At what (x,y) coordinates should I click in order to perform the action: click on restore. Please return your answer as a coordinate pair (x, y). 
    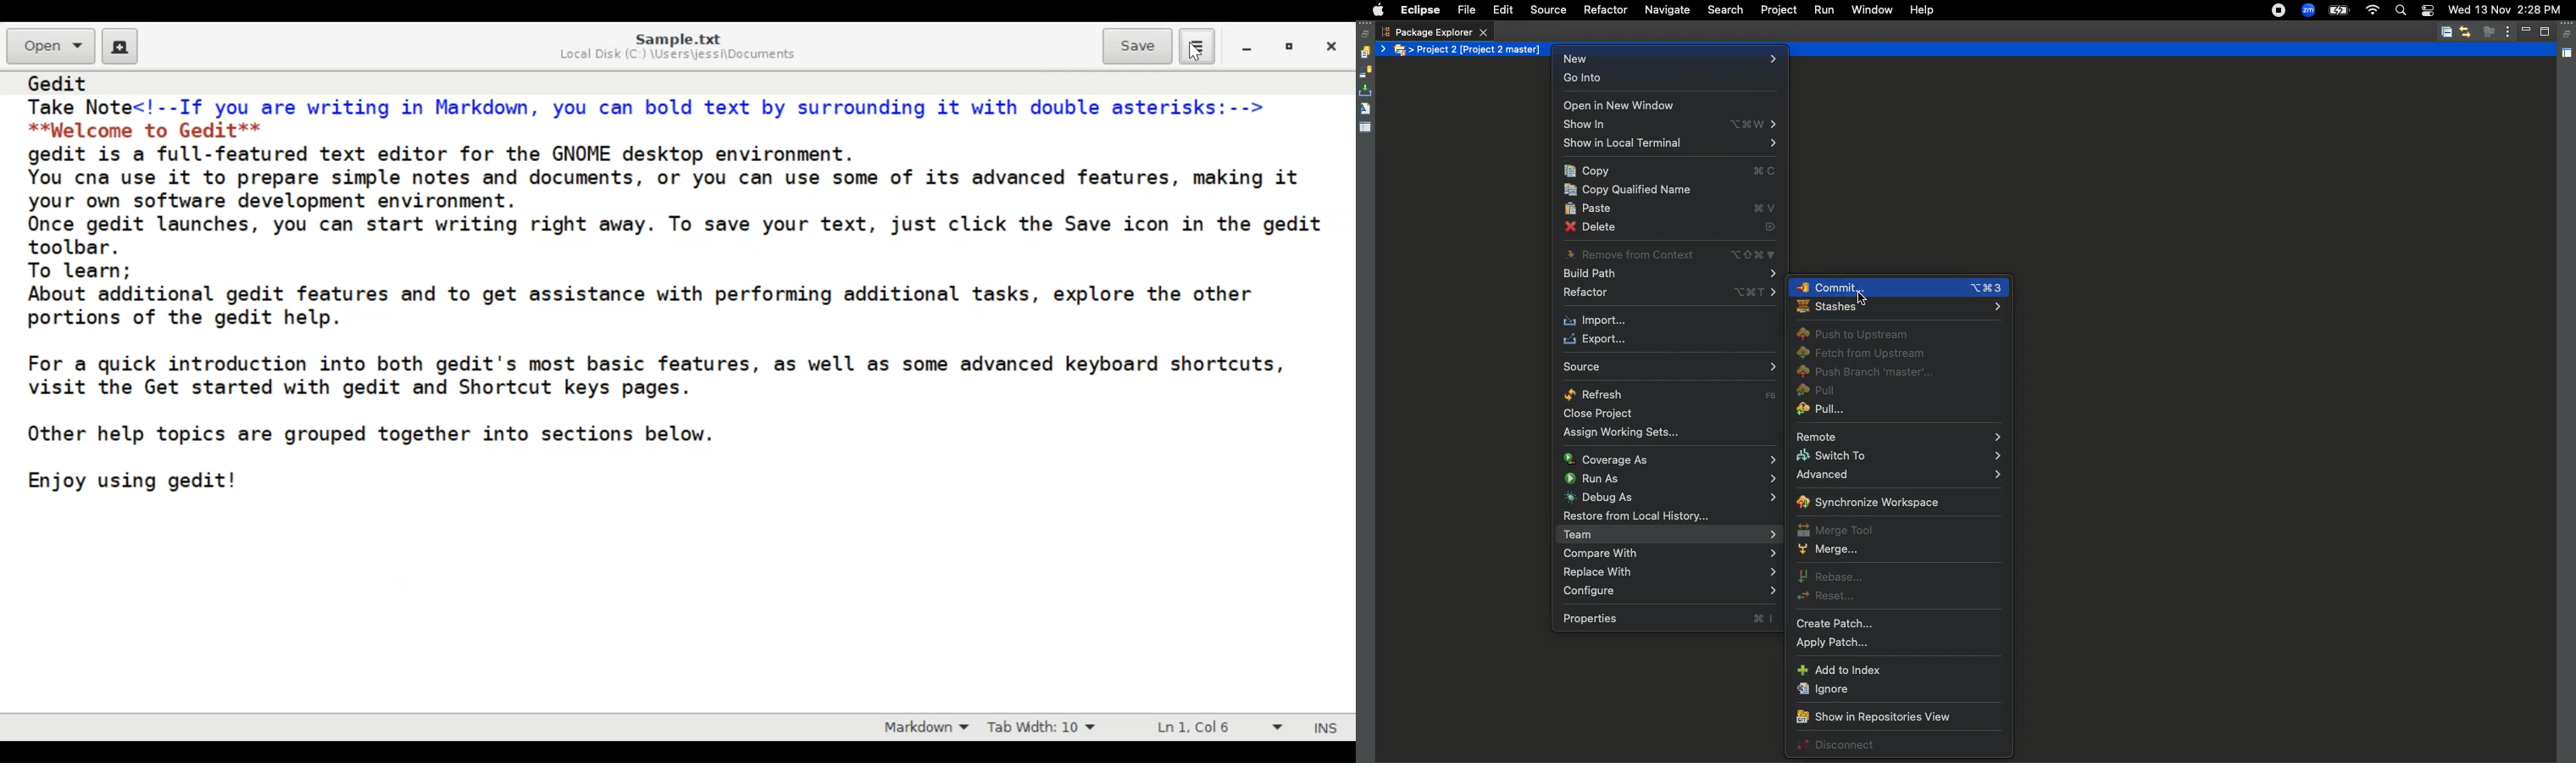
    Looking at the image, I should click on (1293, 49).